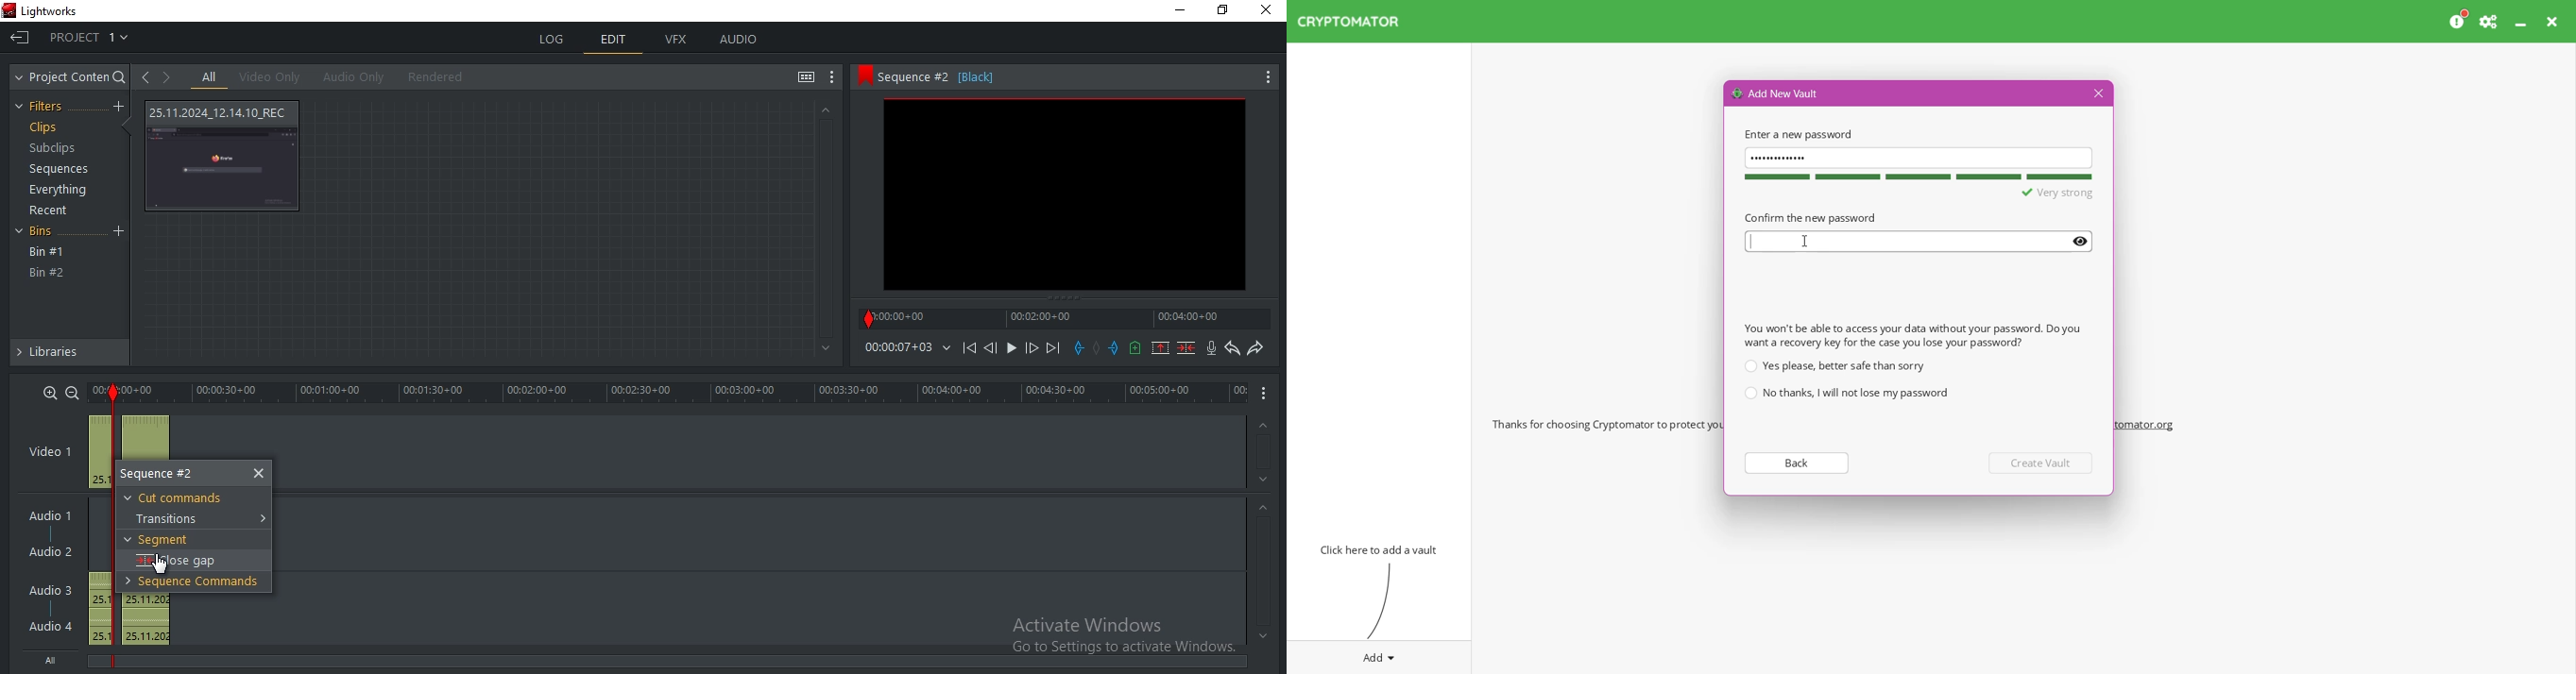  What do you see at coordinates (1265, 423) in the screenshot?
I see `Up` at bounding box center [1265, 423].